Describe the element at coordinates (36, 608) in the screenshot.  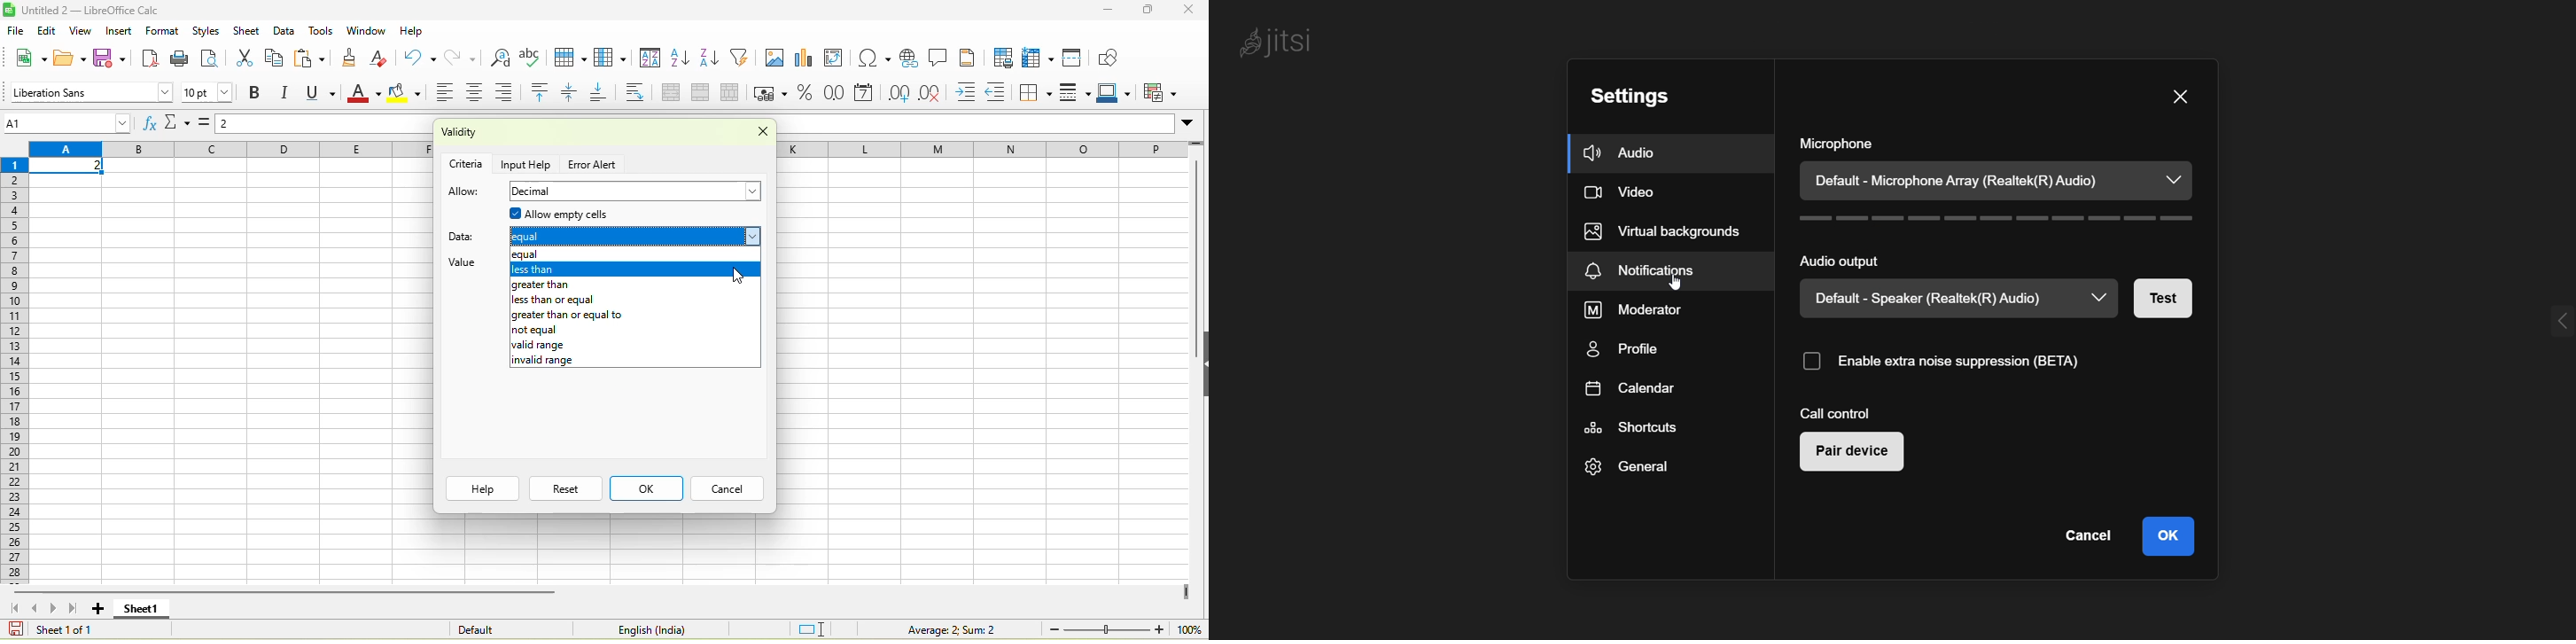
I see `scroll to previous sheet` at that location.